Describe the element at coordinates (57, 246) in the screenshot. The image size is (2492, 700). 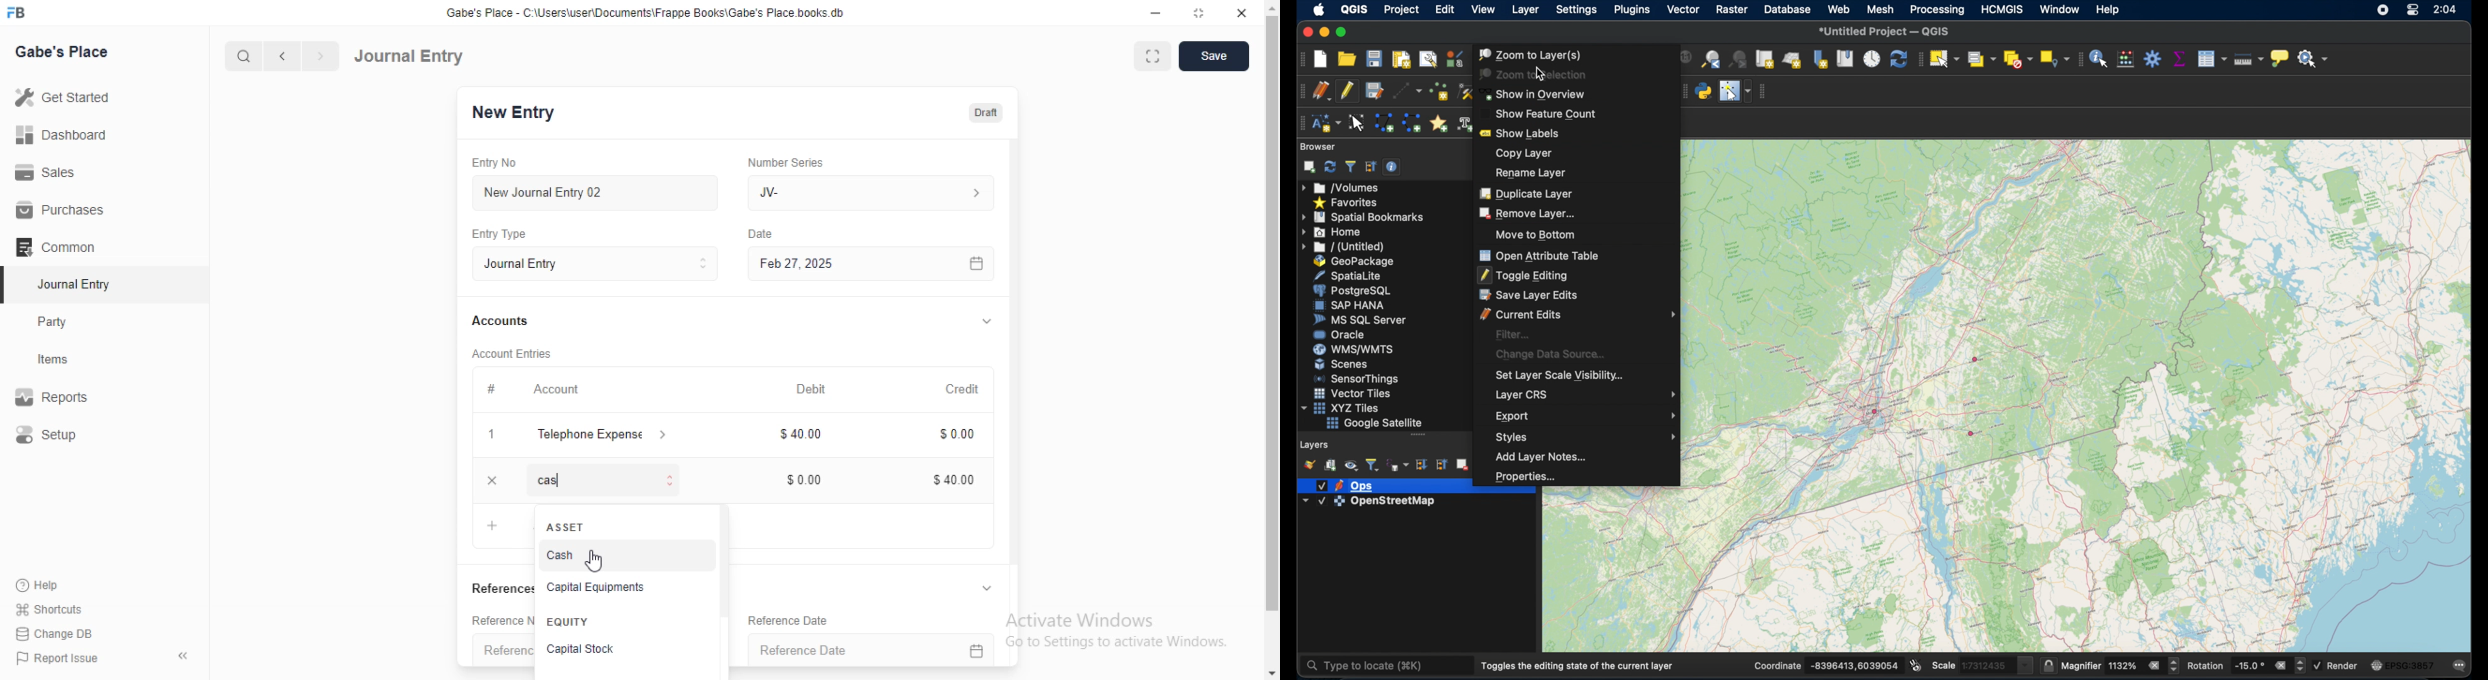
I see `‘Common` at that location.